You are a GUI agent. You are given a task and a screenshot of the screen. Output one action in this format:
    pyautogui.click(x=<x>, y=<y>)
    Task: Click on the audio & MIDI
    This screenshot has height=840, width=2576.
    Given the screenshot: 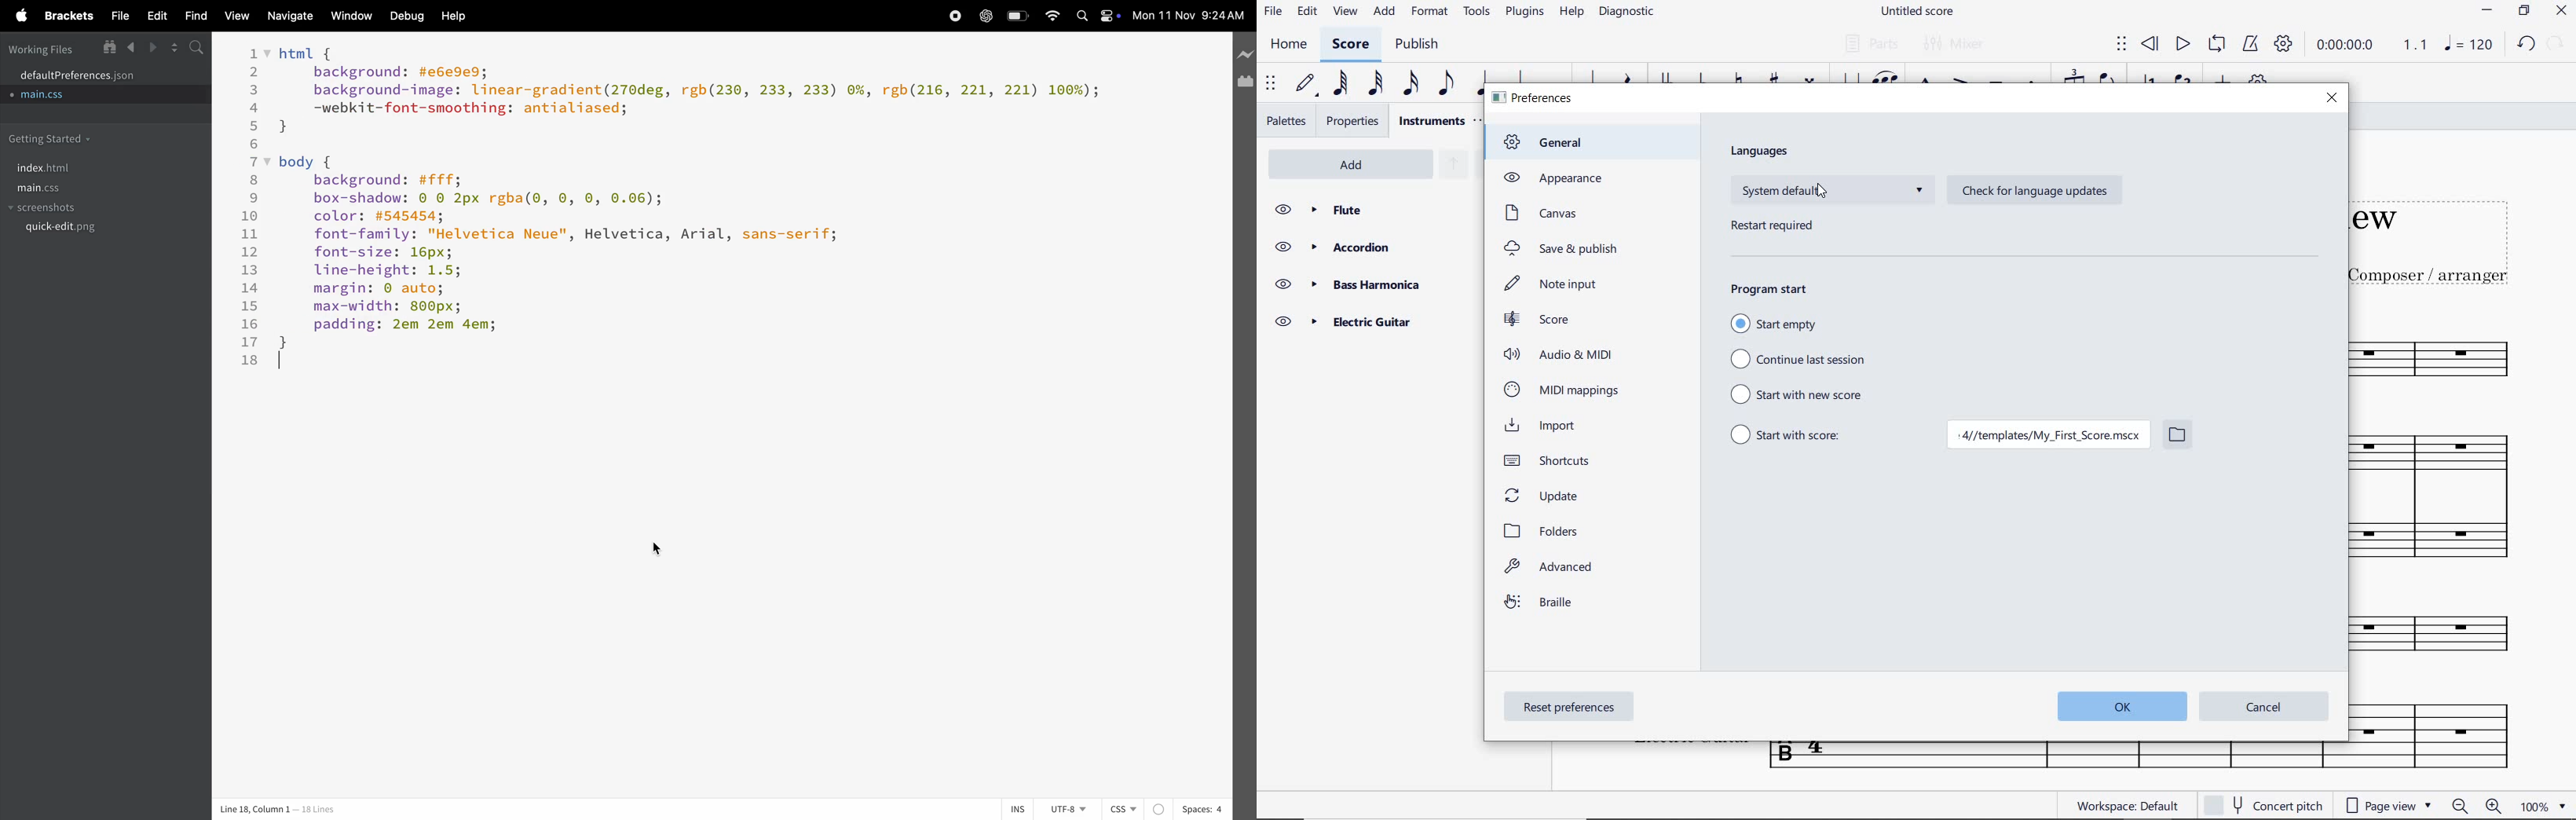 What is the action you would take?
    pyautogui.click(x=1562, y=354)
    